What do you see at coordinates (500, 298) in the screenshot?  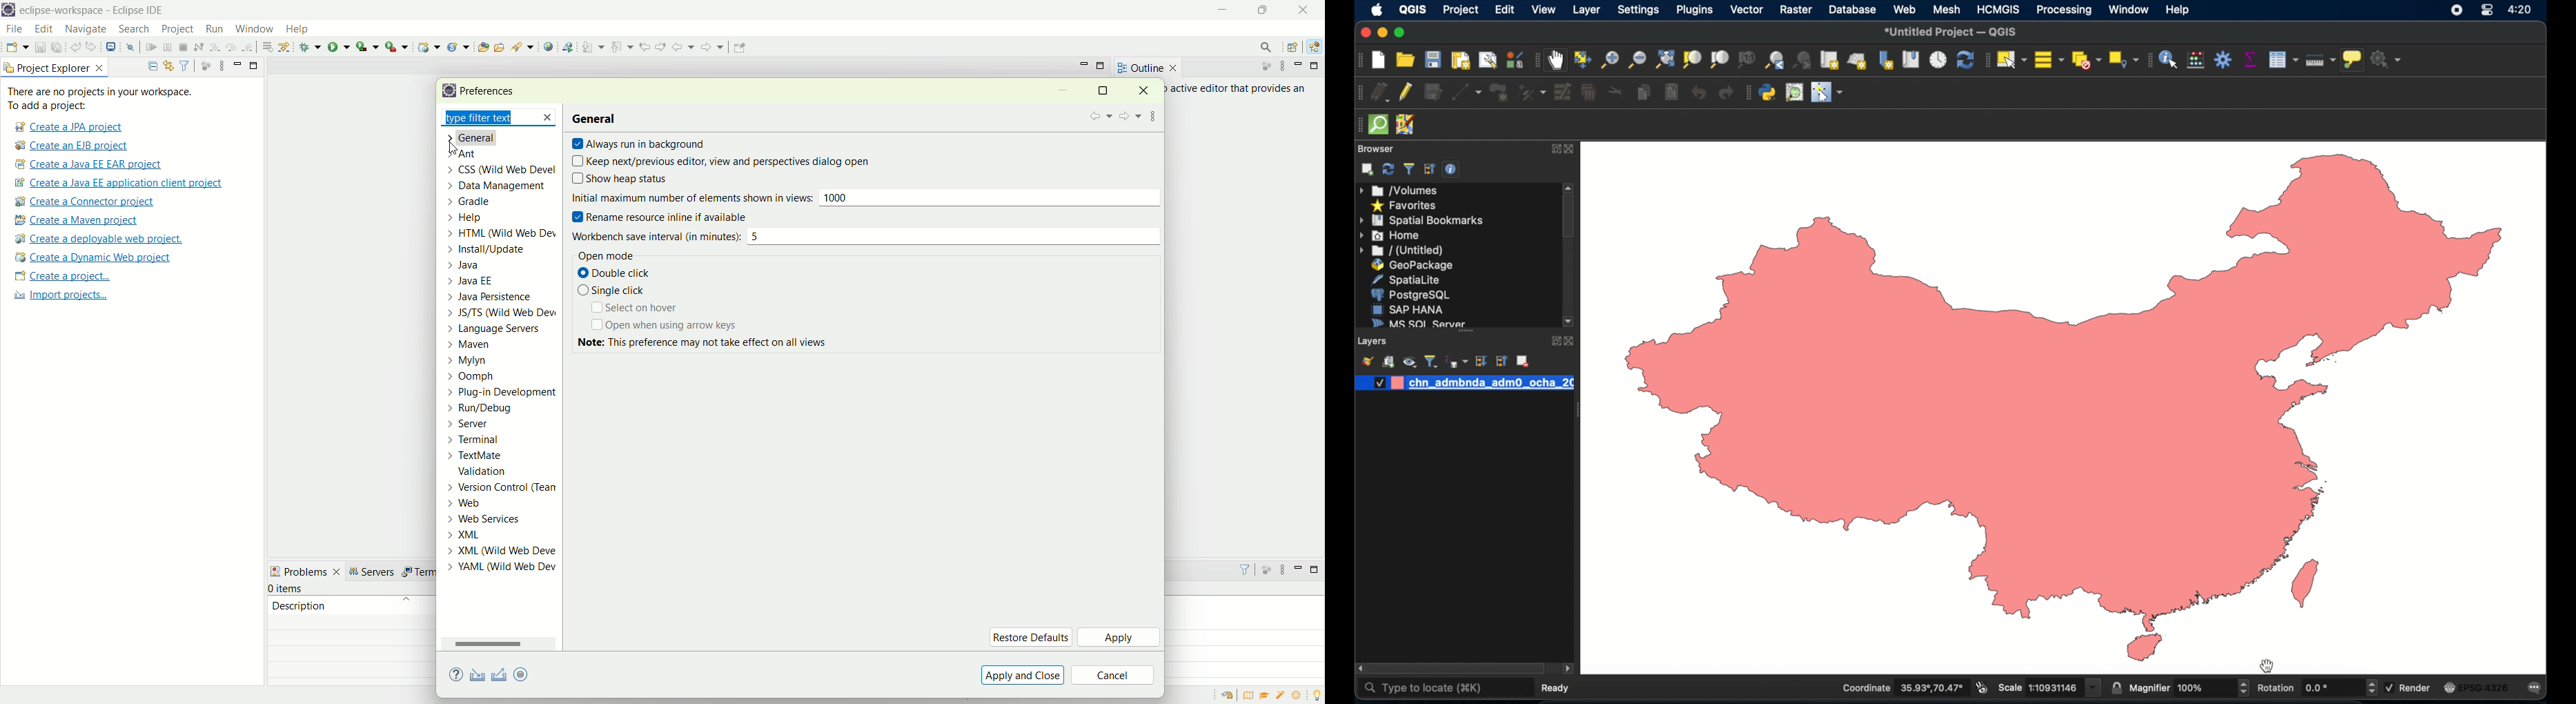 I see `java persistence` at bounding box center [500, 298].